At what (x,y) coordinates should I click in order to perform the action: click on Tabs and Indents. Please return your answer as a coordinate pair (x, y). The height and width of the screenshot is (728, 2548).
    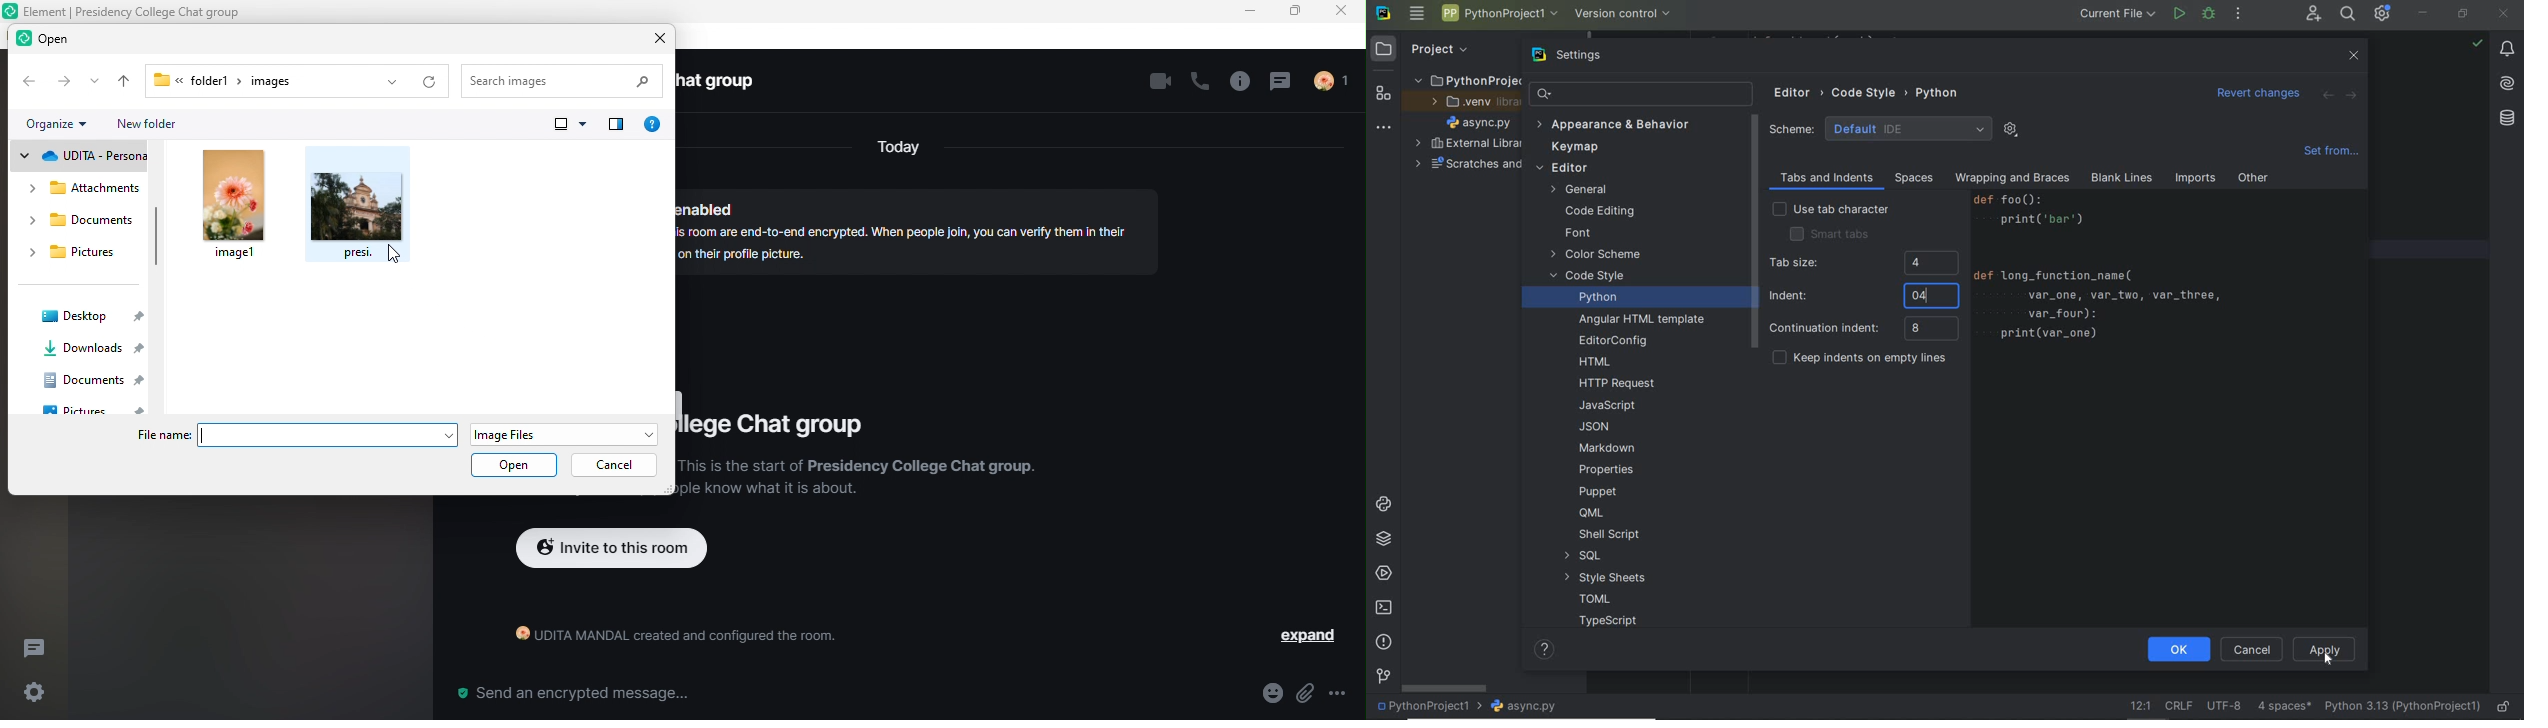
    Looking at the image, I should click on (1823, 179).